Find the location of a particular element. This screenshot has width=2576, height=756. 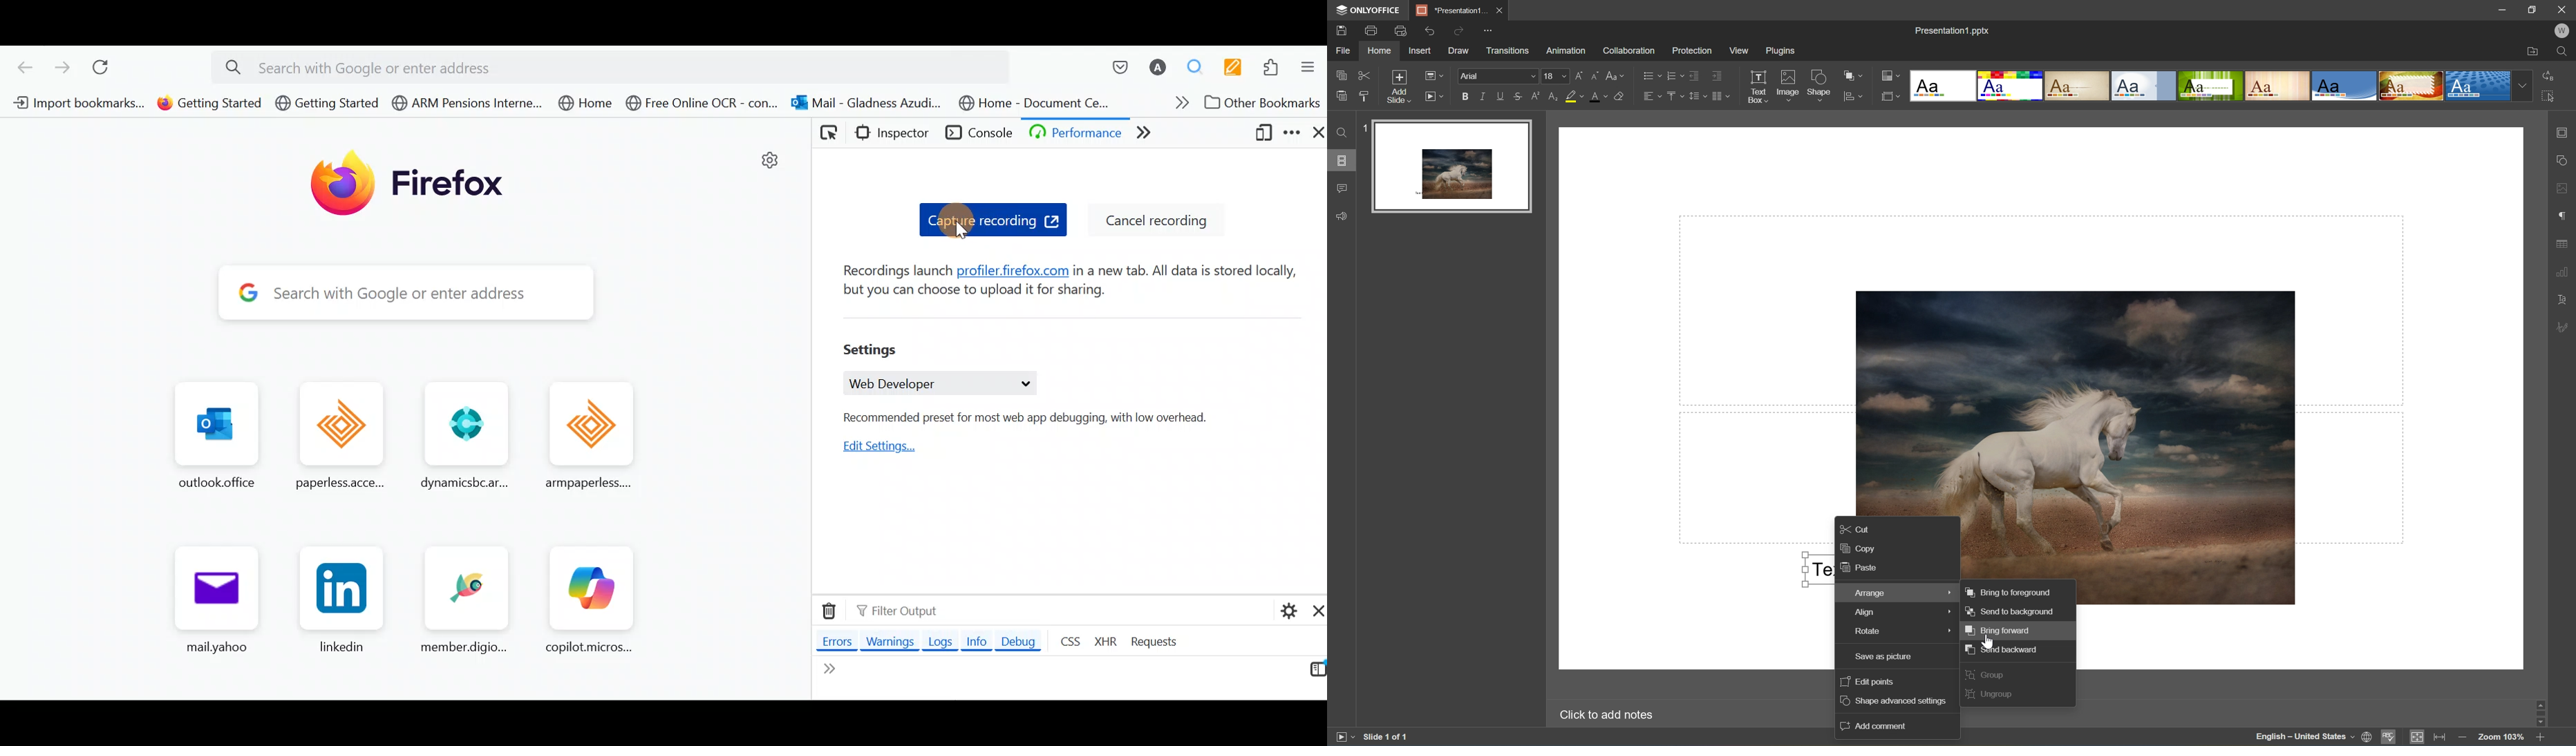

Save is located at coordinates (1341, 31).